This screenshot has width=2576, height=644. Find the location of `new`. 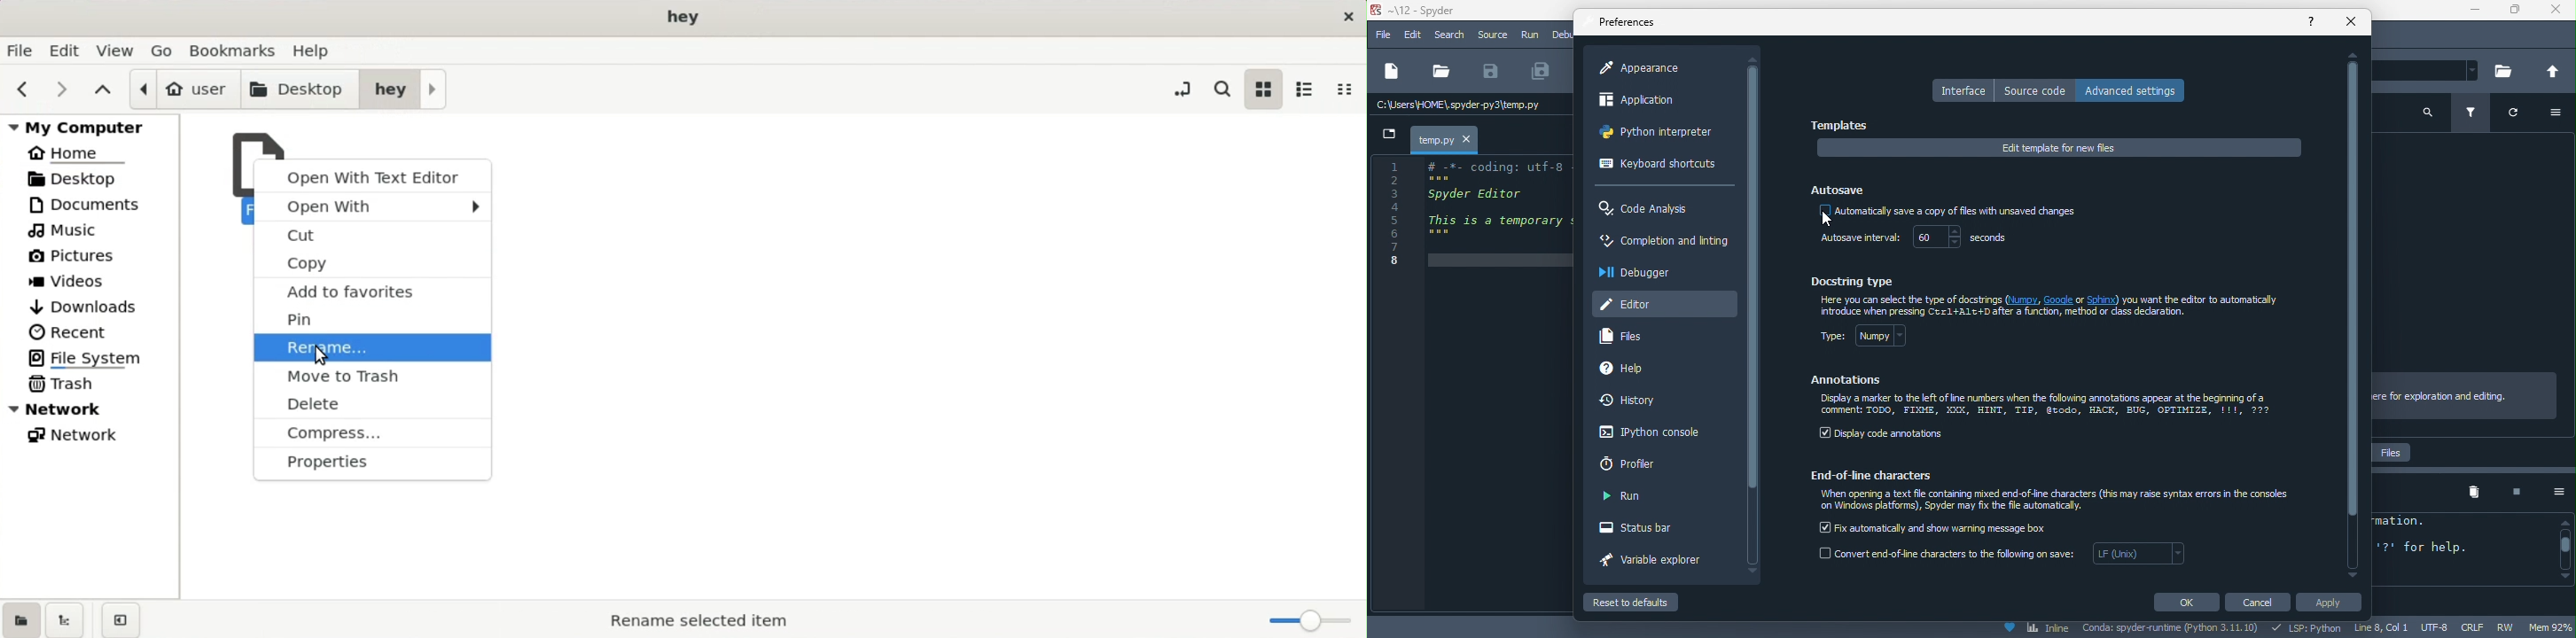

new is located at coordinates (1390, 73).